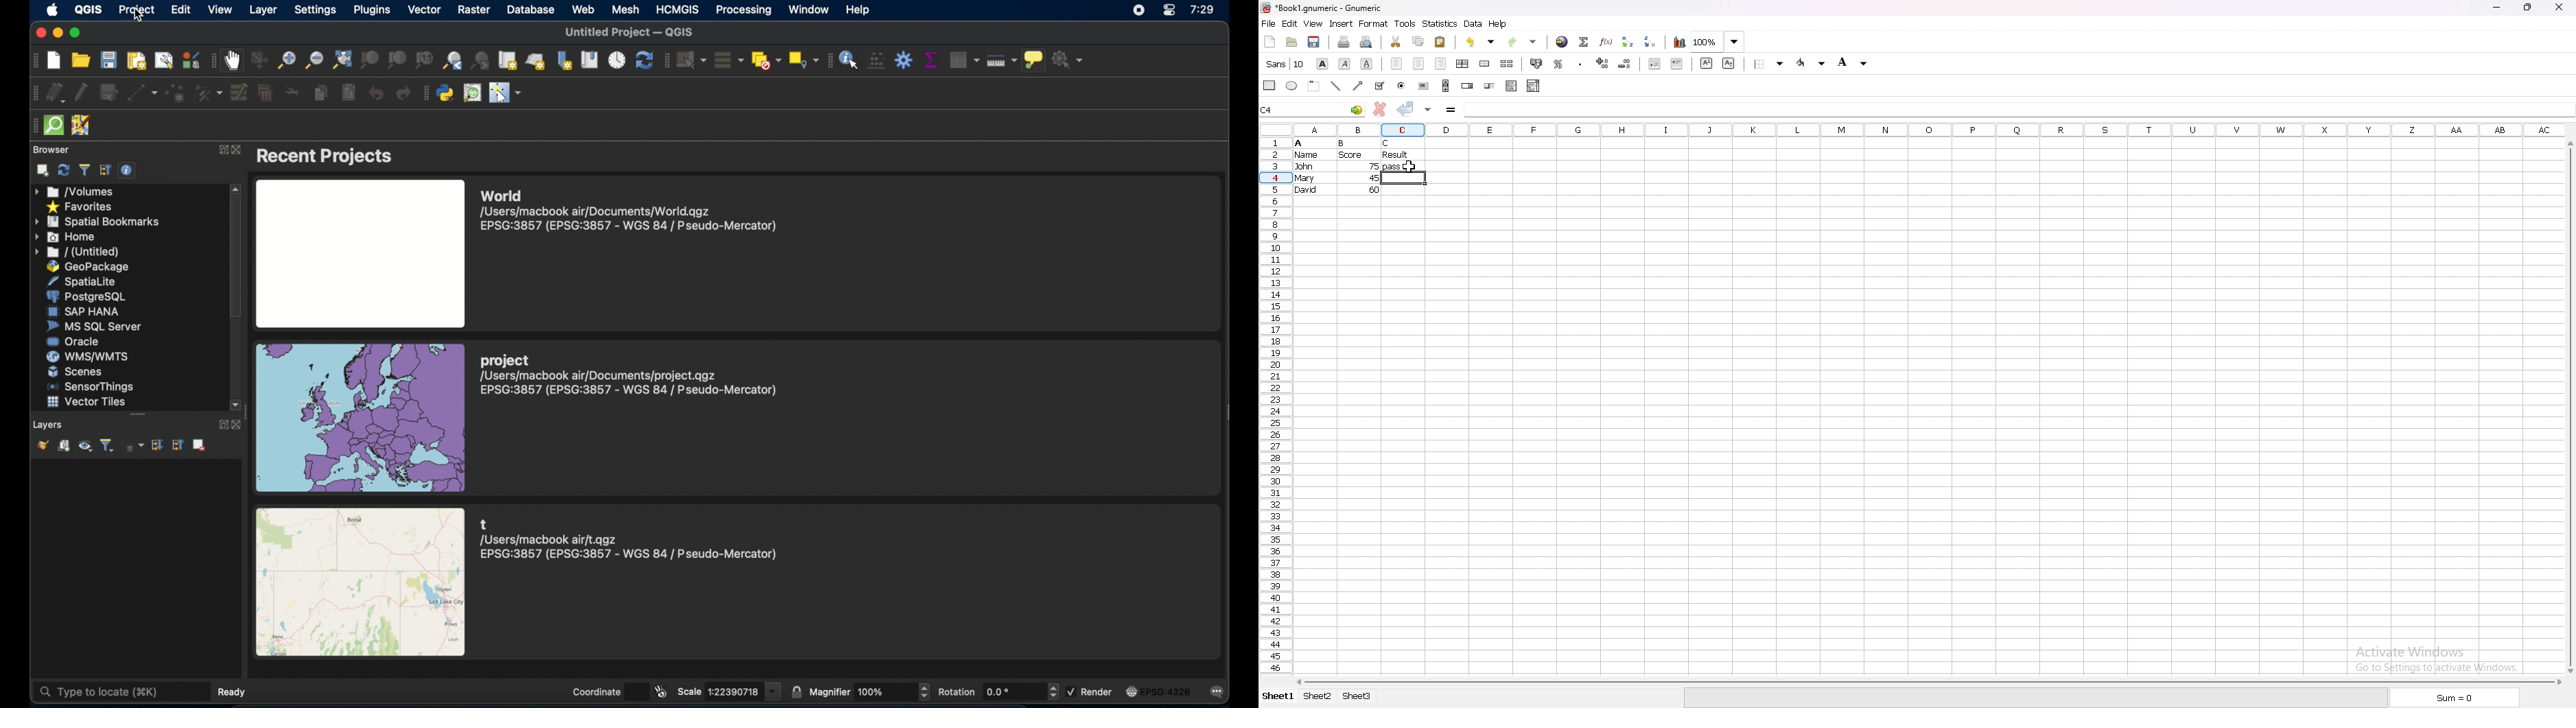 Image resolution: width=2576 pixels, height=728 pixels. Describe the element at coordinates (1274, 403) in the screenshot. I see `row` at that location.